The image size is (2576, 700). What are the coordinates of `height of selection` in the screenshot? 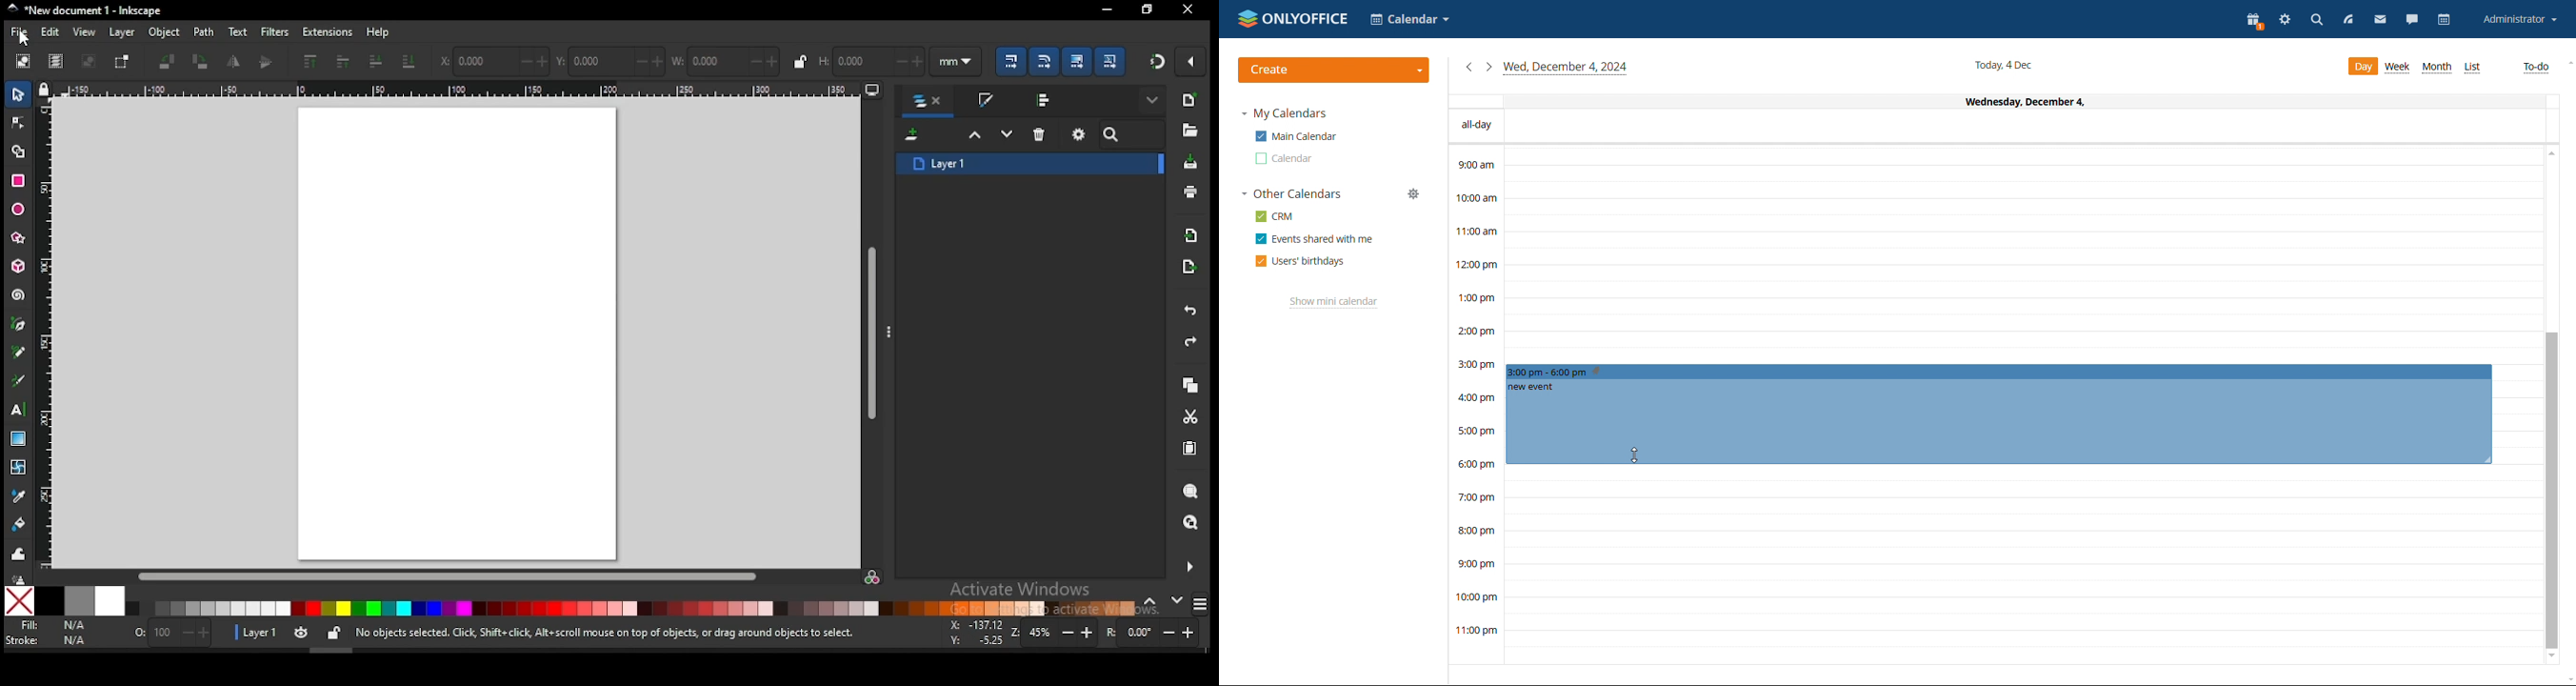 It's located at (869, 59).